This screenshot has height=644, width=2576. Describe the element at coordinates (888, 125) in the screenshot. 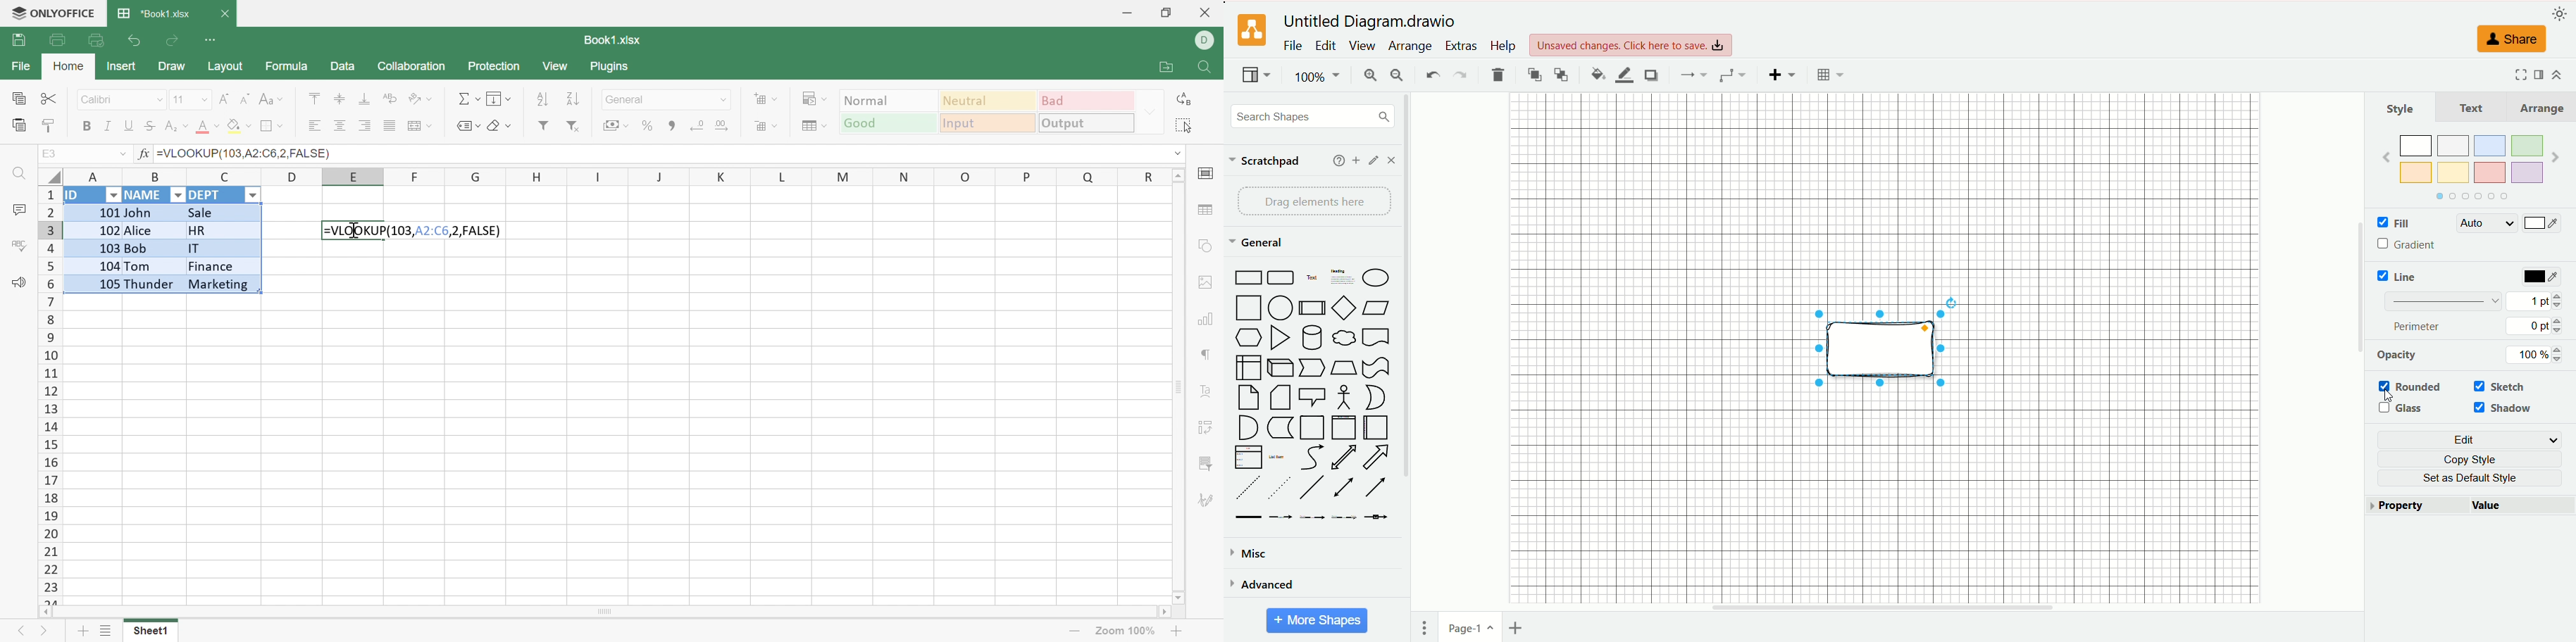

I see `Good` at that location.